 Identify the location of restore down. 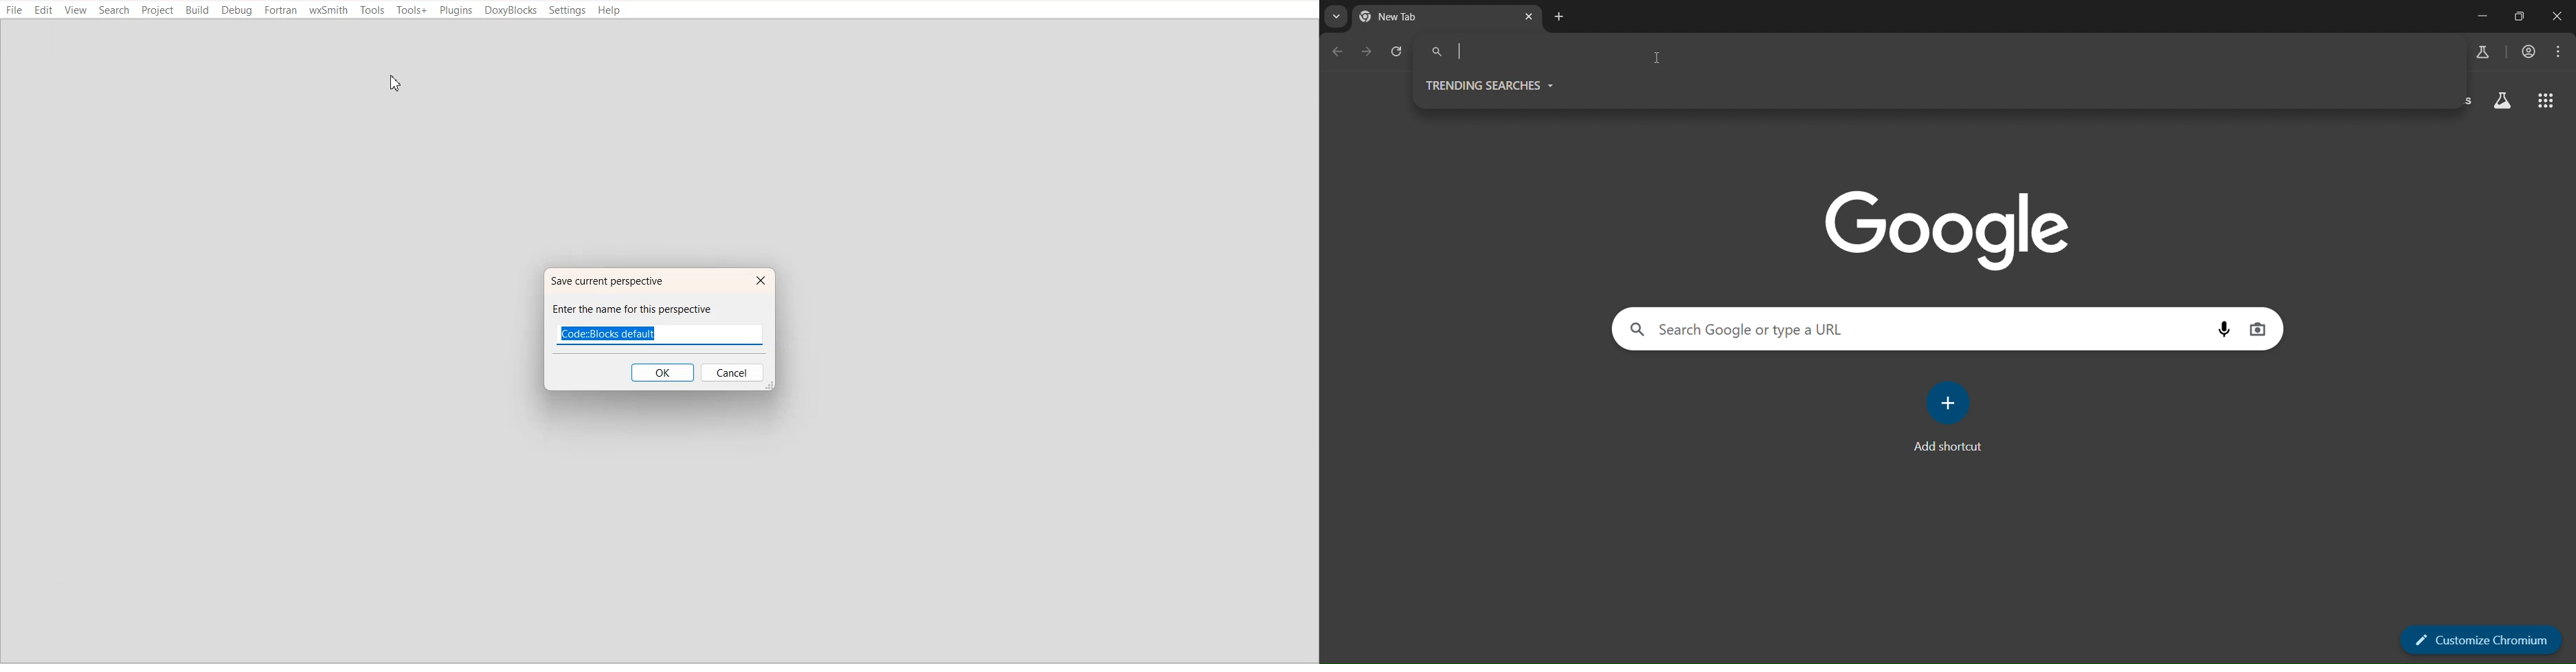
(2516, 16).